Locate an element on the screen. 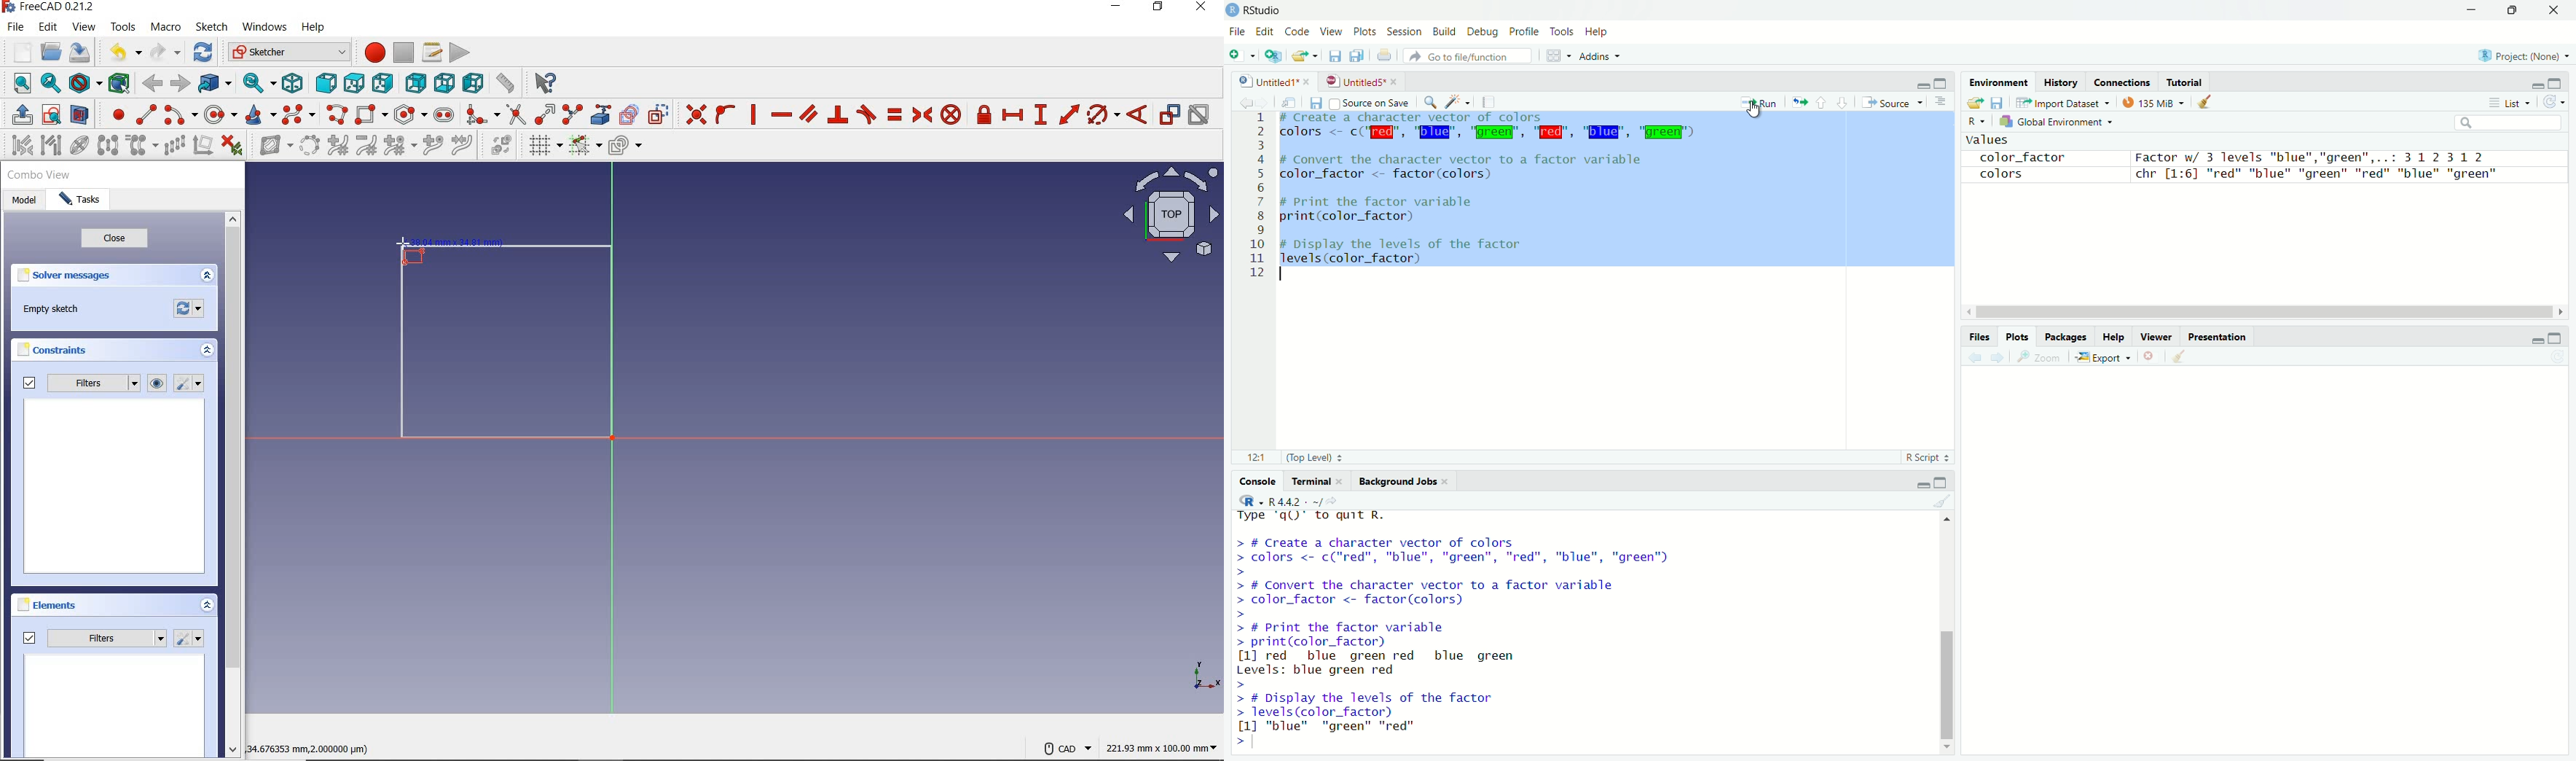  (top level) is located at coordinates (1320, 457).